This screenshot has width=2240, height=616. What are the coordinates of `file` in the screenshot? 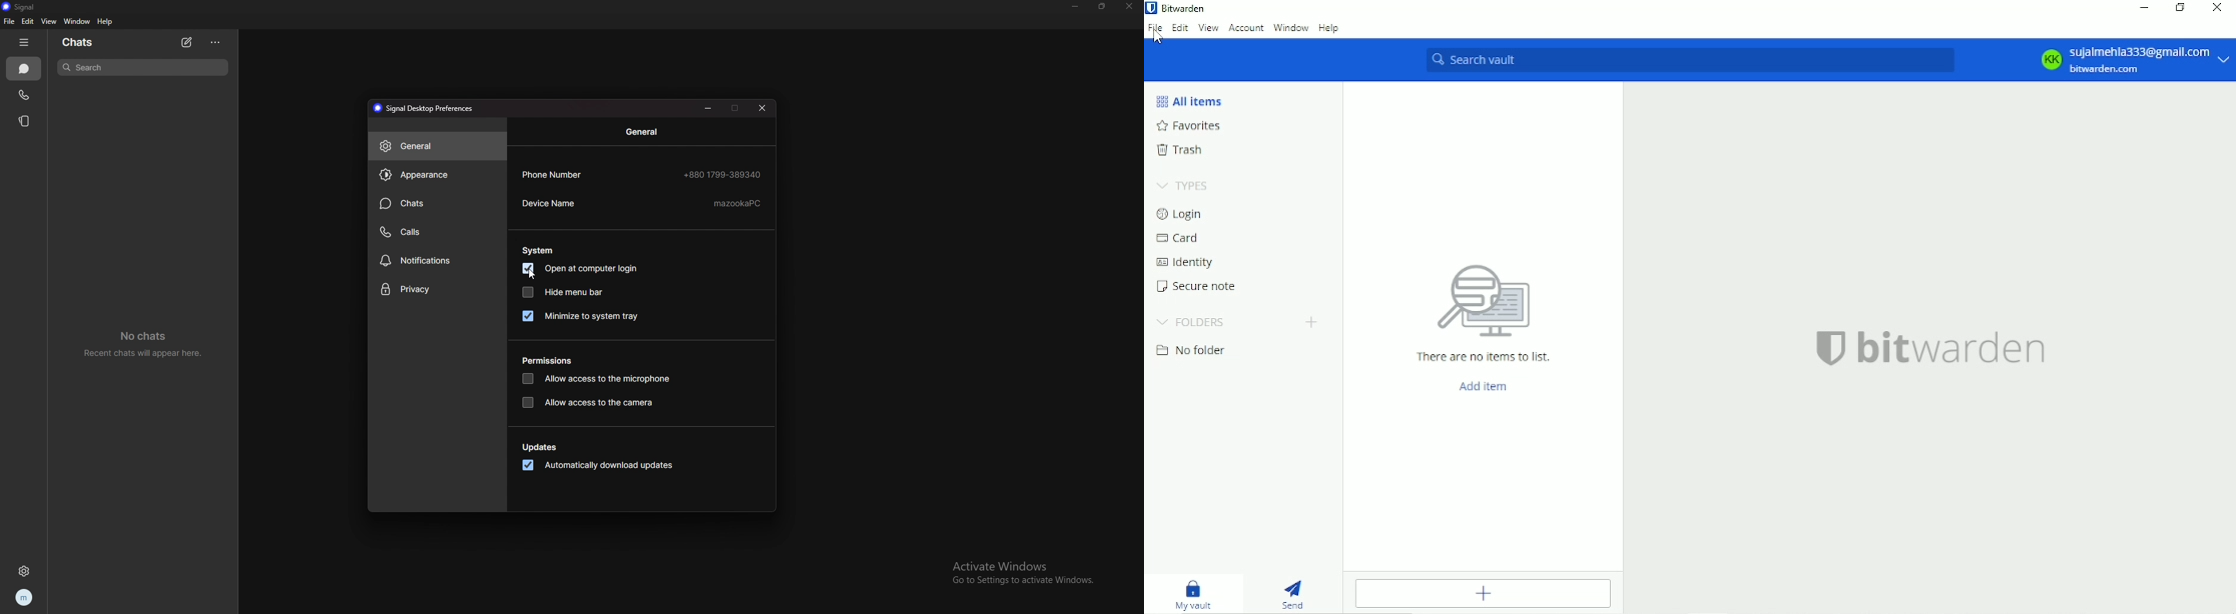 It's located at (10, 21).